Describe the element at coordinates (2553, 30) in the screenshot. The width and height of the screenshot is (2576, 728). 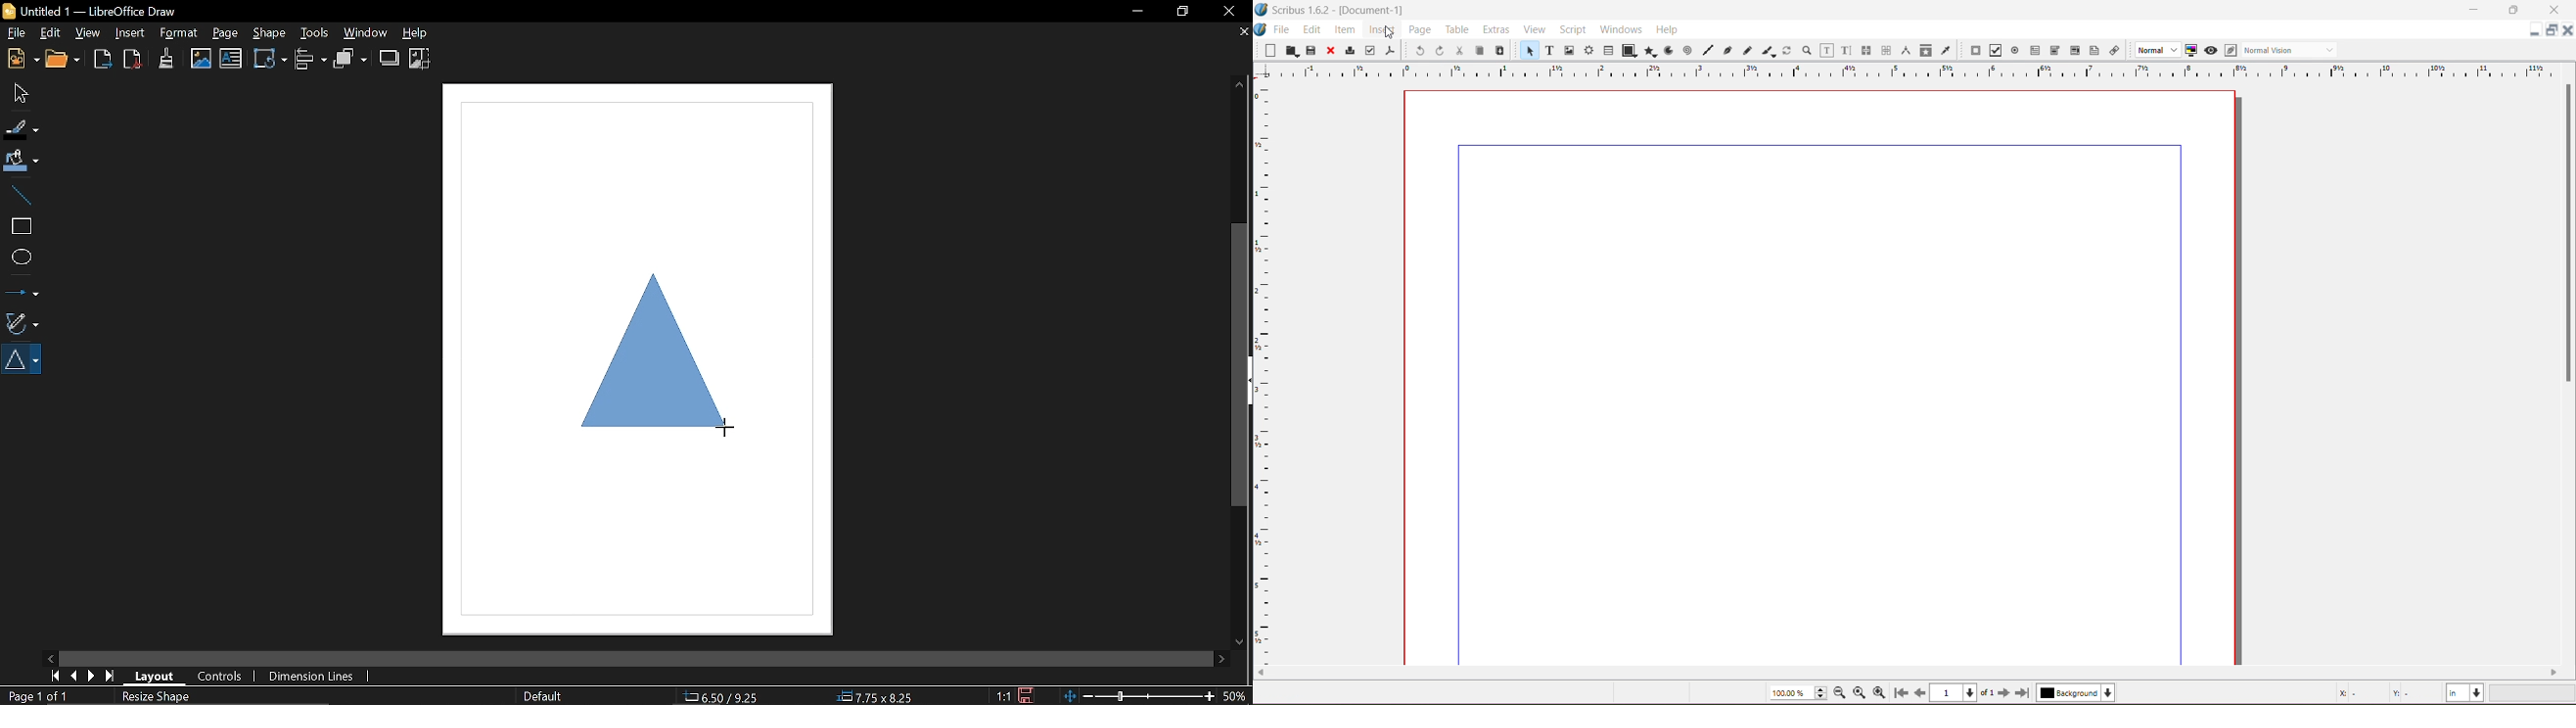
I see `Minimize Document` at that location.